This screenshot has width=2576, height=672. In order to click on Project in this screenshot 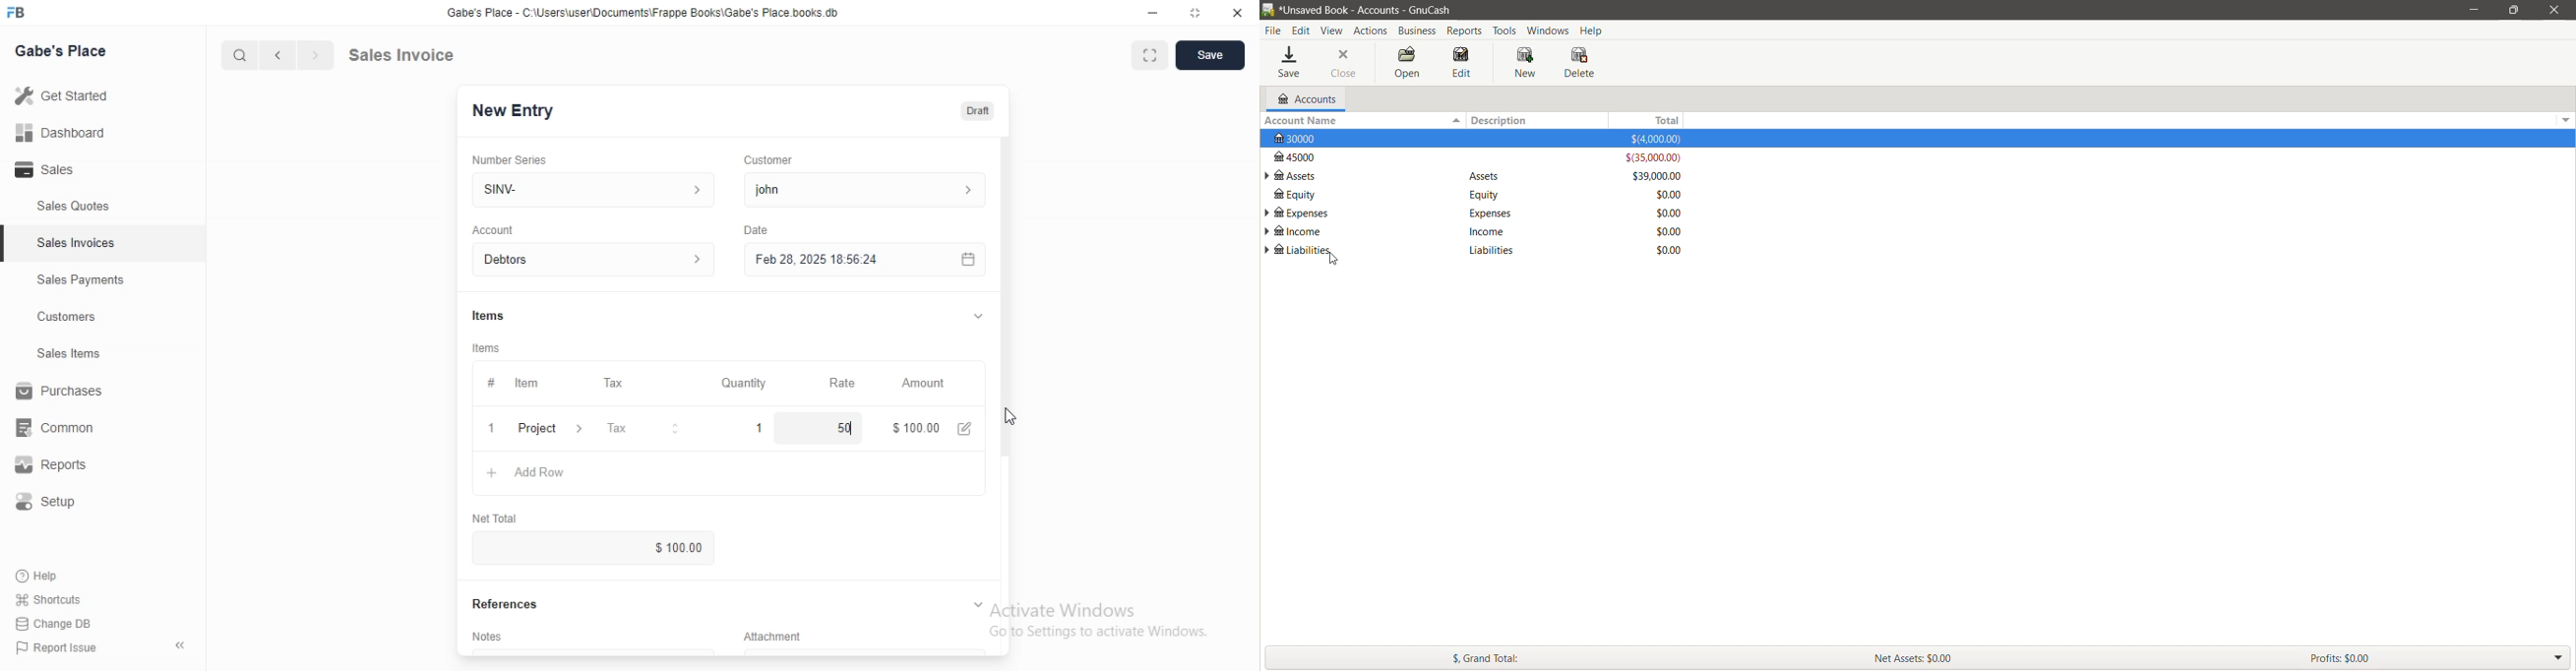, I will do `click(553, 430)`.